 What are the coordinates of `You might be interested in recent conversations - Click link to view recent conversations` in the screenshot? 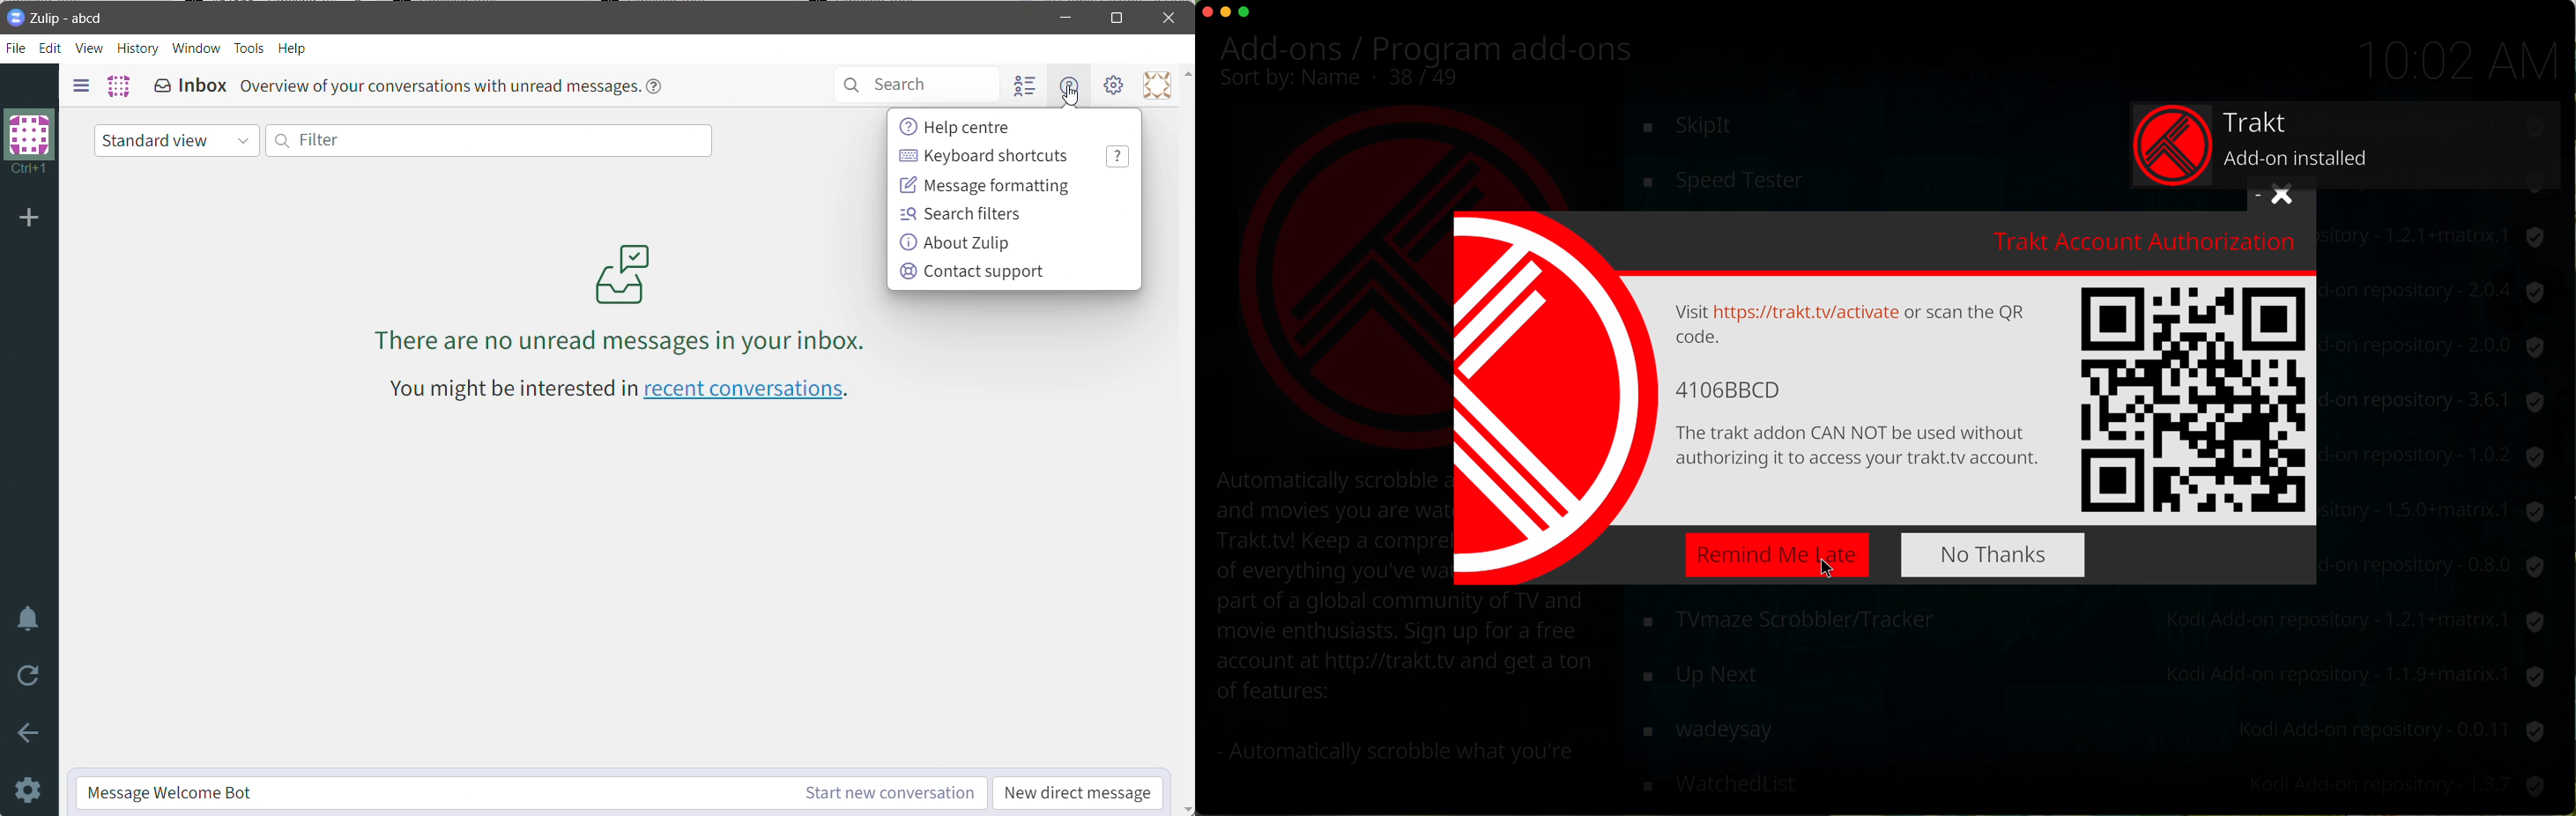 It's located at (616, 389).